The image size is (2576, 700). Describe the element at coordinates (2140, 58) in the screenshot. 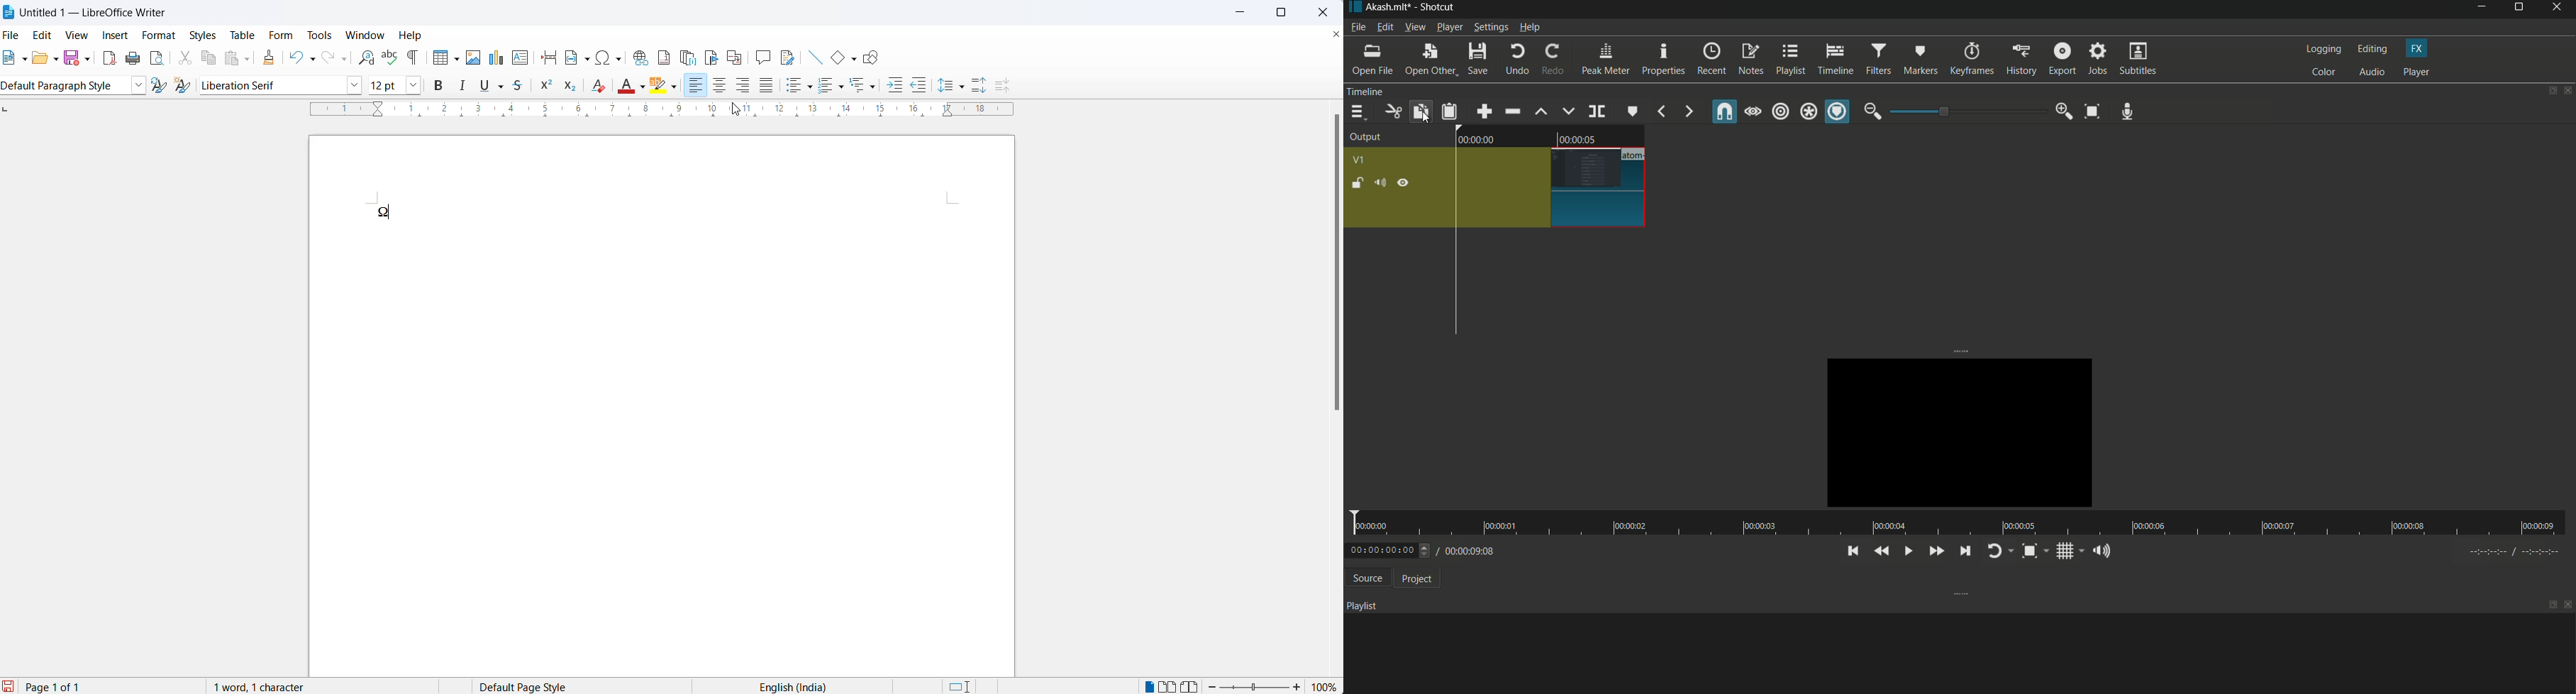

I see `subtitles` at that location.